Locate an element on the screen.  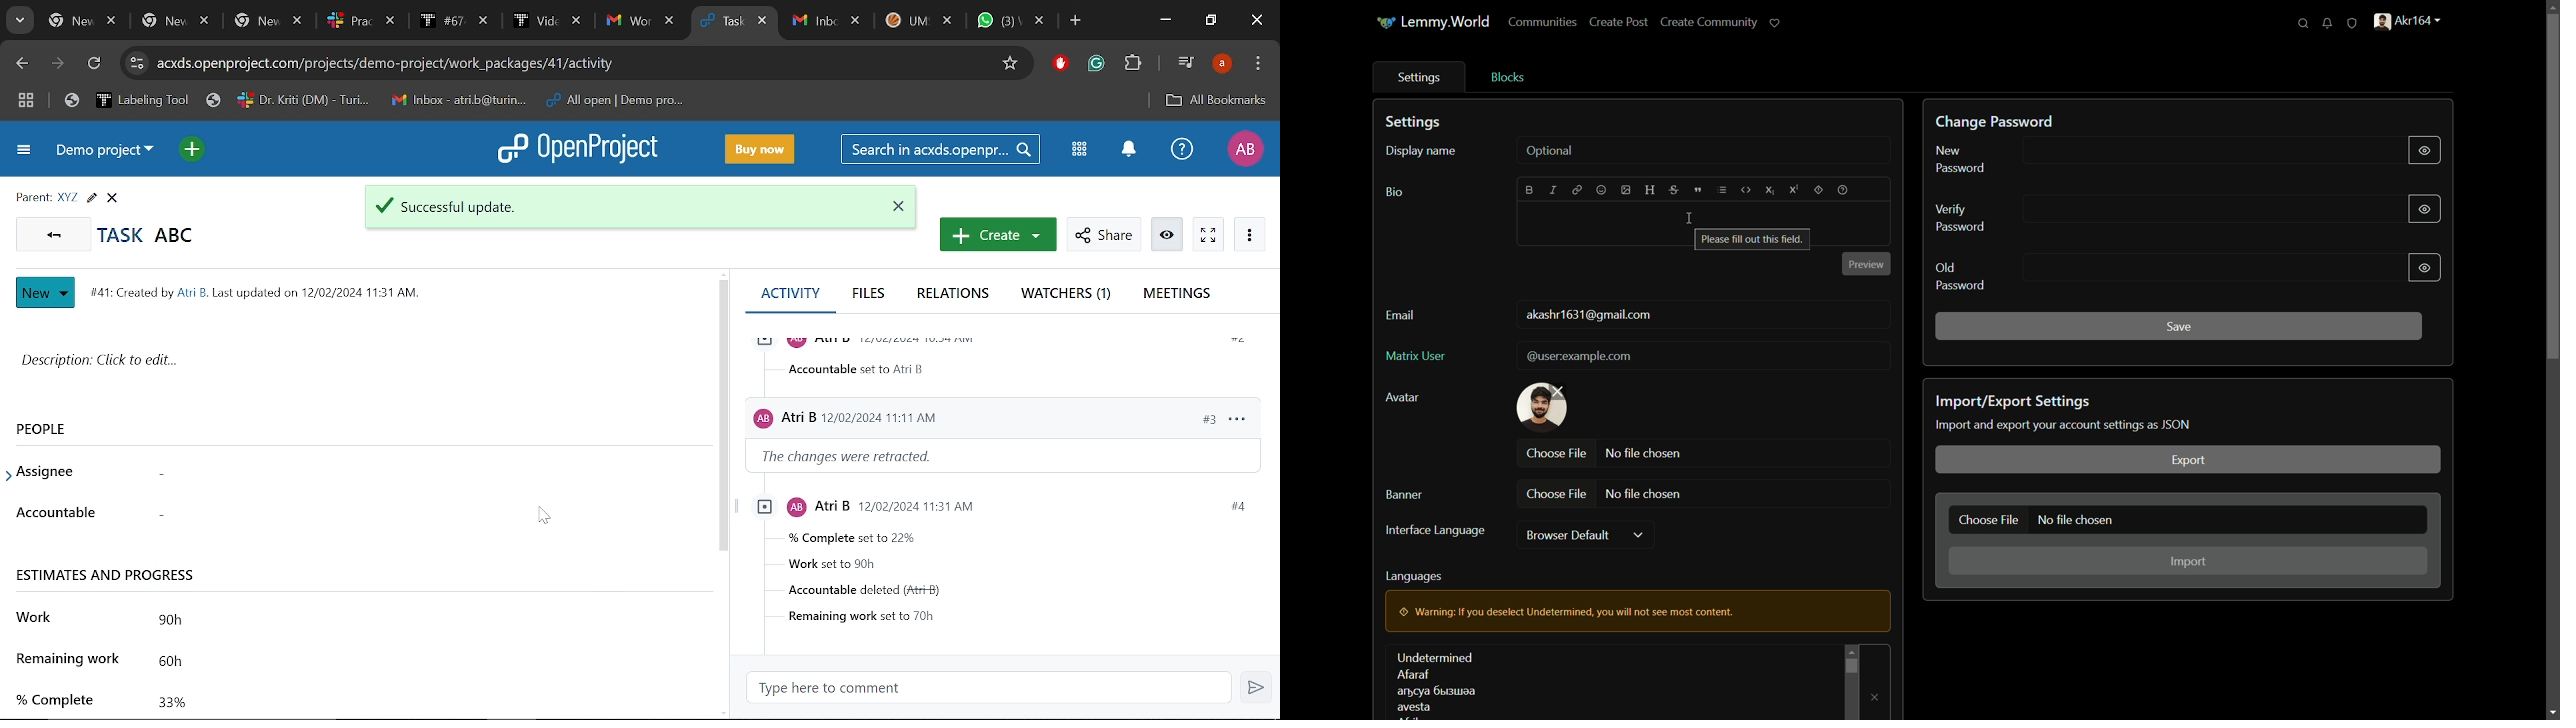
Next page is located at coordinates (61, 65).